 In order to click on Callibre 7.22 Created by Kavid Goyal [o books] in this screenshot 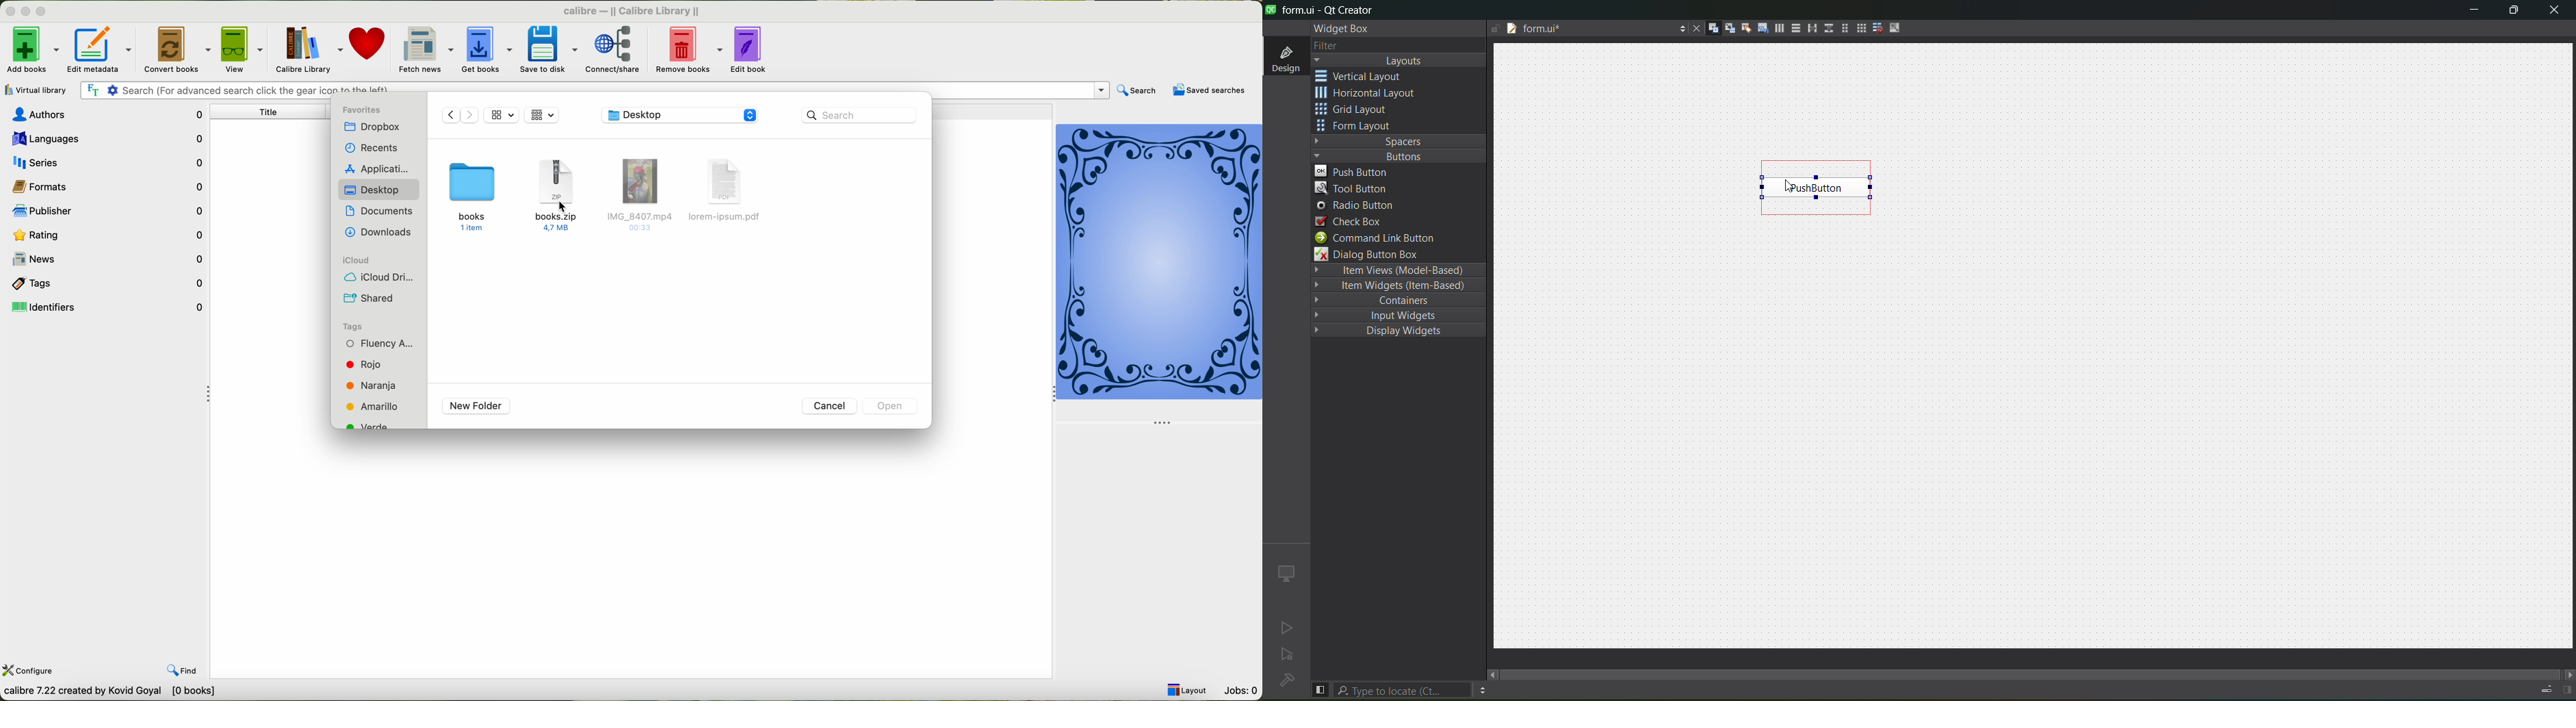, I will do `click(118, 692)`.